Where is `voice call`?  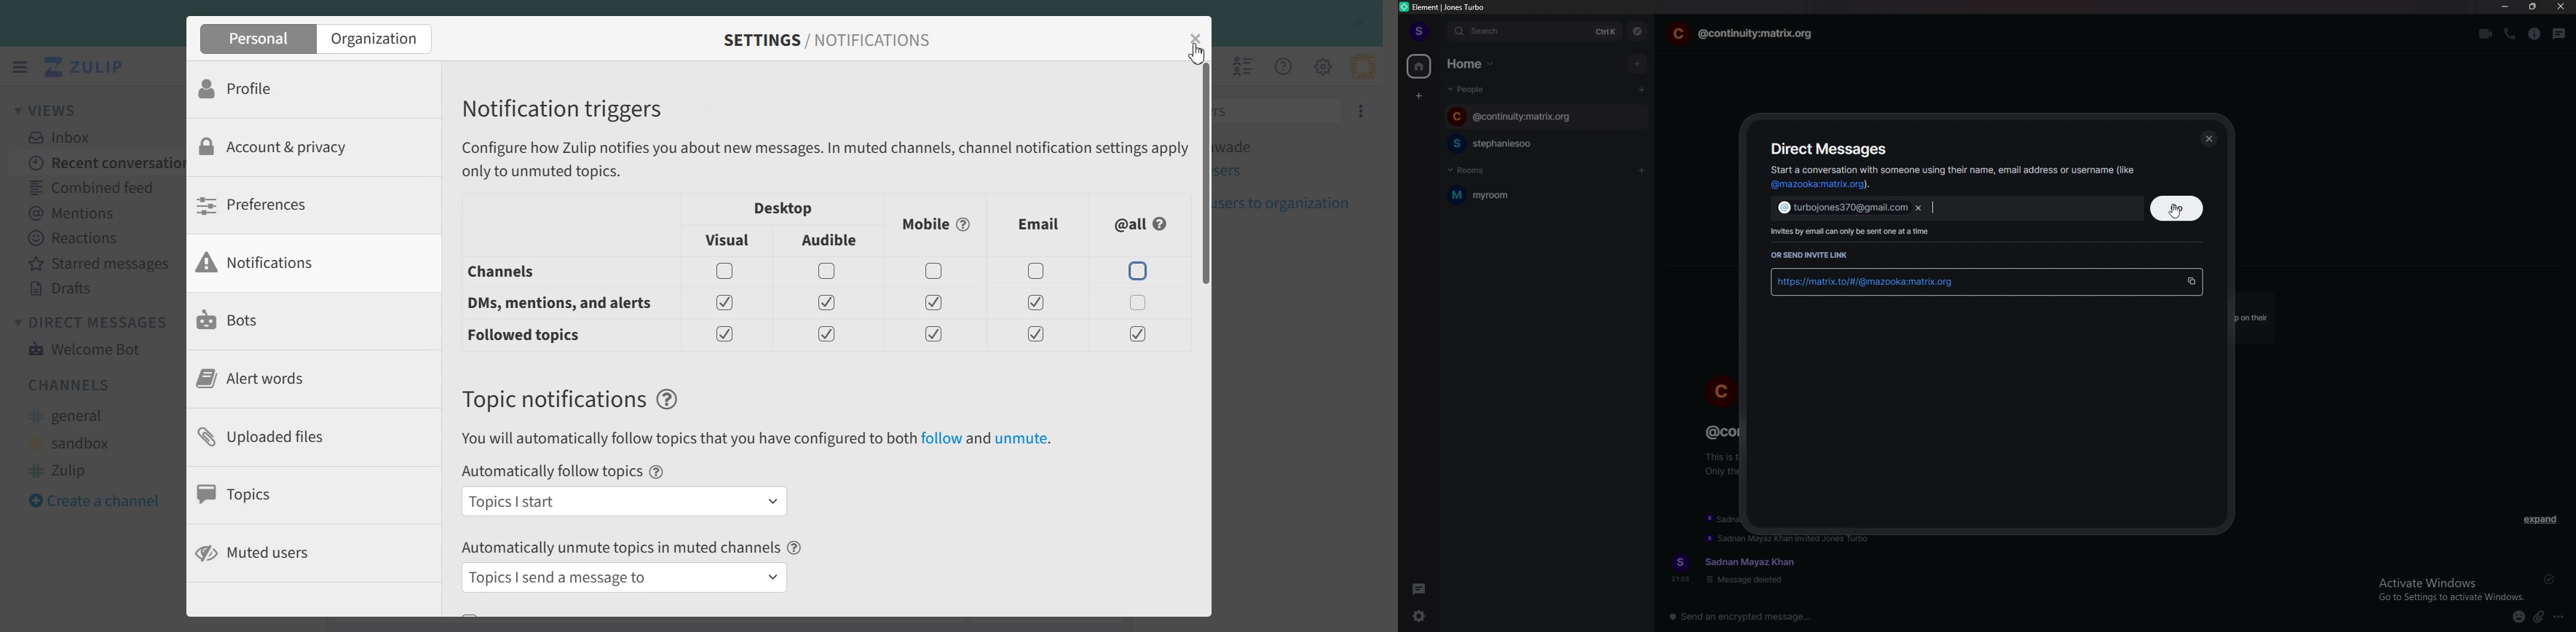 voice call is located at coordinates (2509, 33).